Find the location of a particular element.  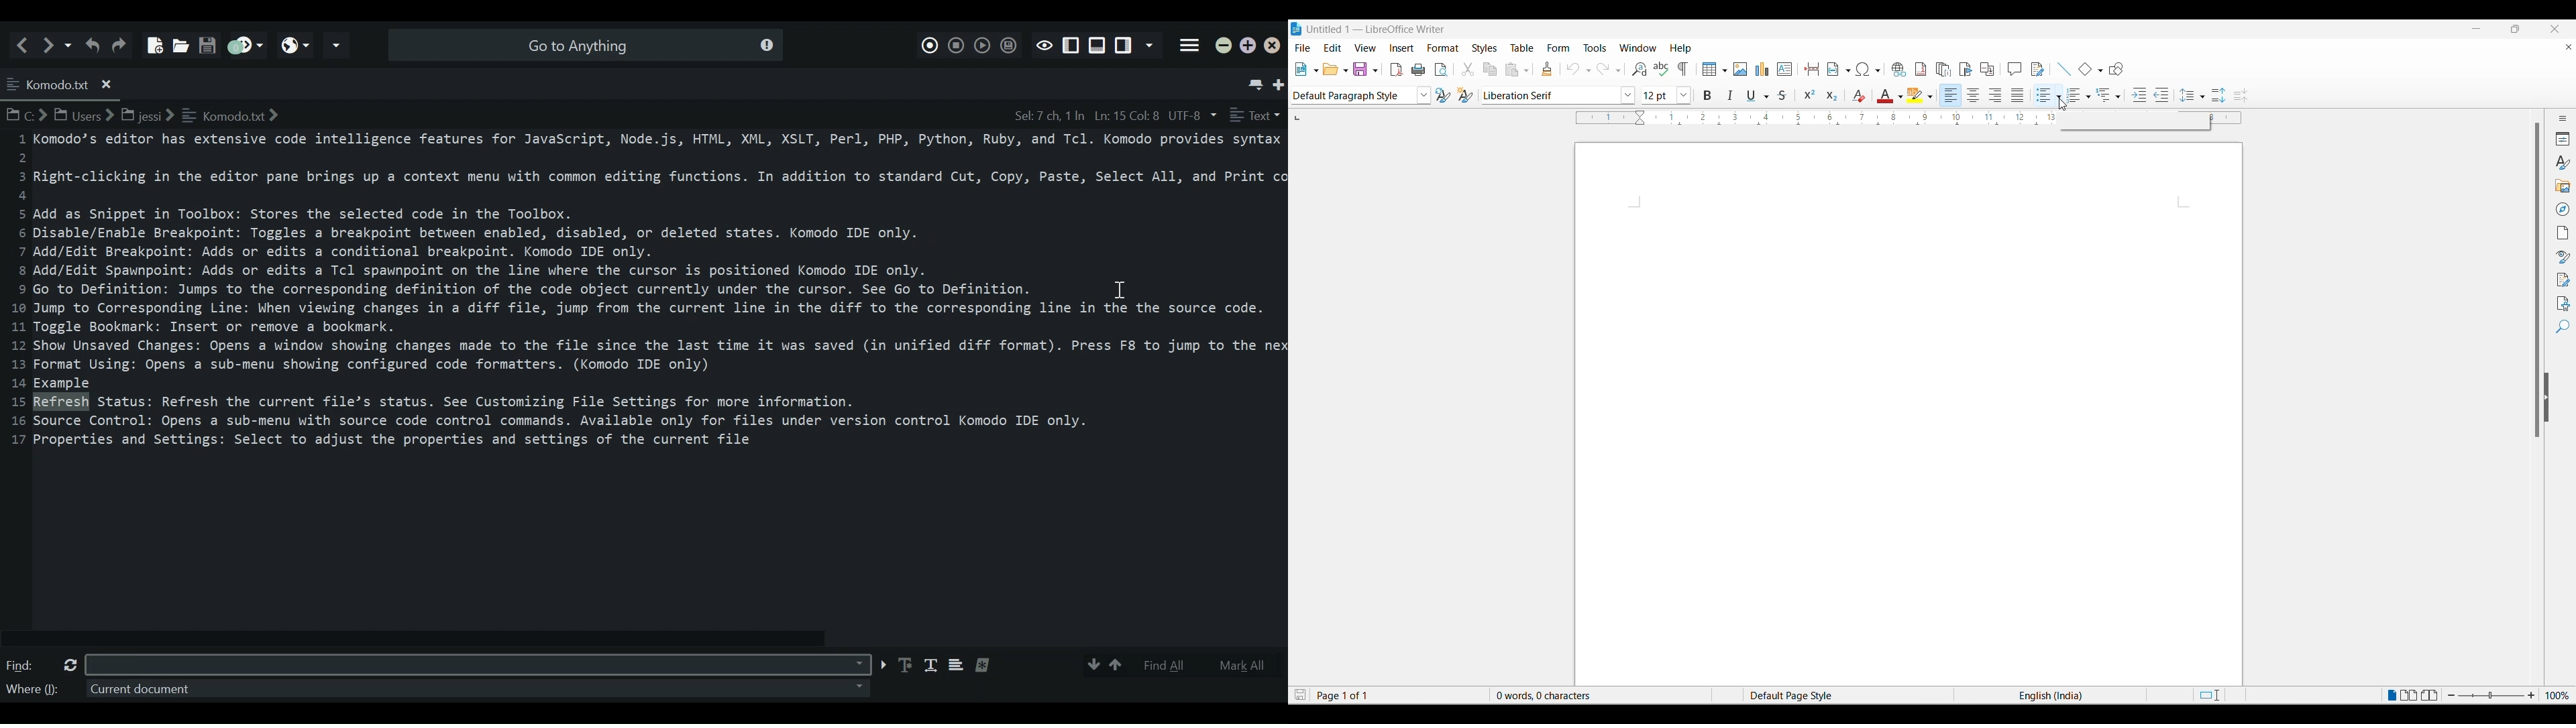

Gallery is located at coordinates (2563, 186).